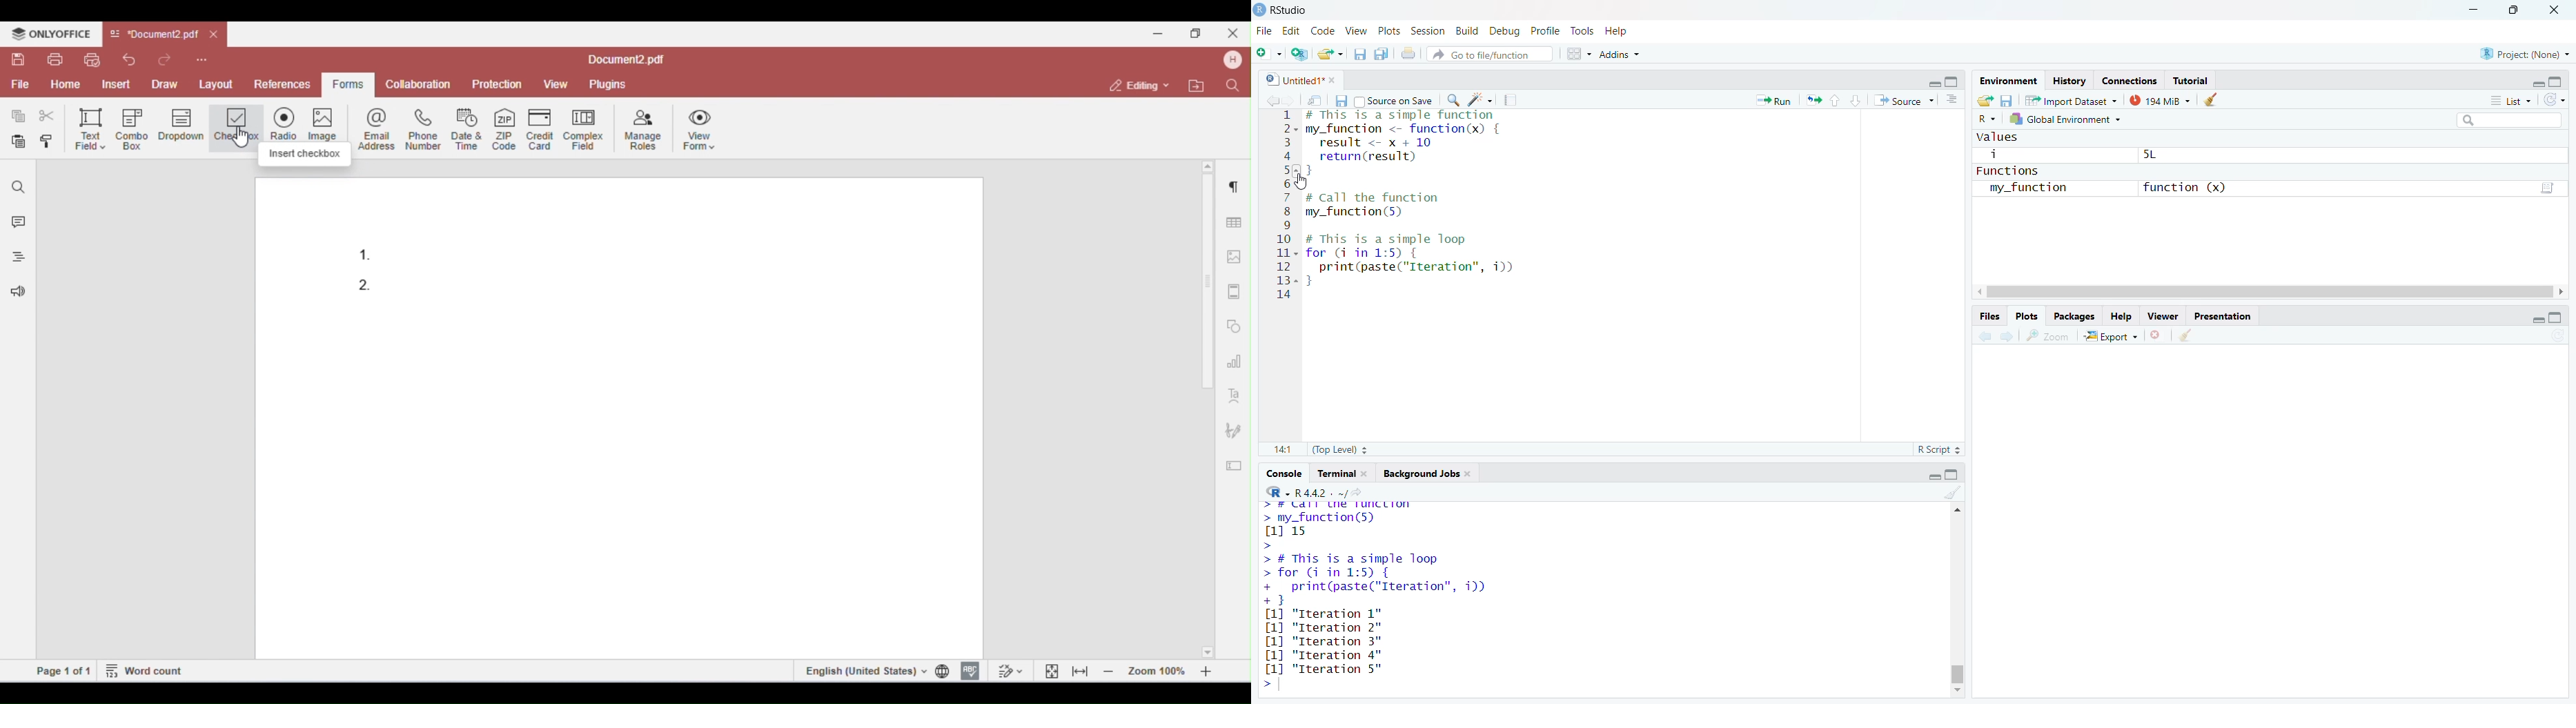 This screenshot has width=2576, height=728. Describe the element at coordinates (1996, 155) in the screenshot. I see `i` at that location.